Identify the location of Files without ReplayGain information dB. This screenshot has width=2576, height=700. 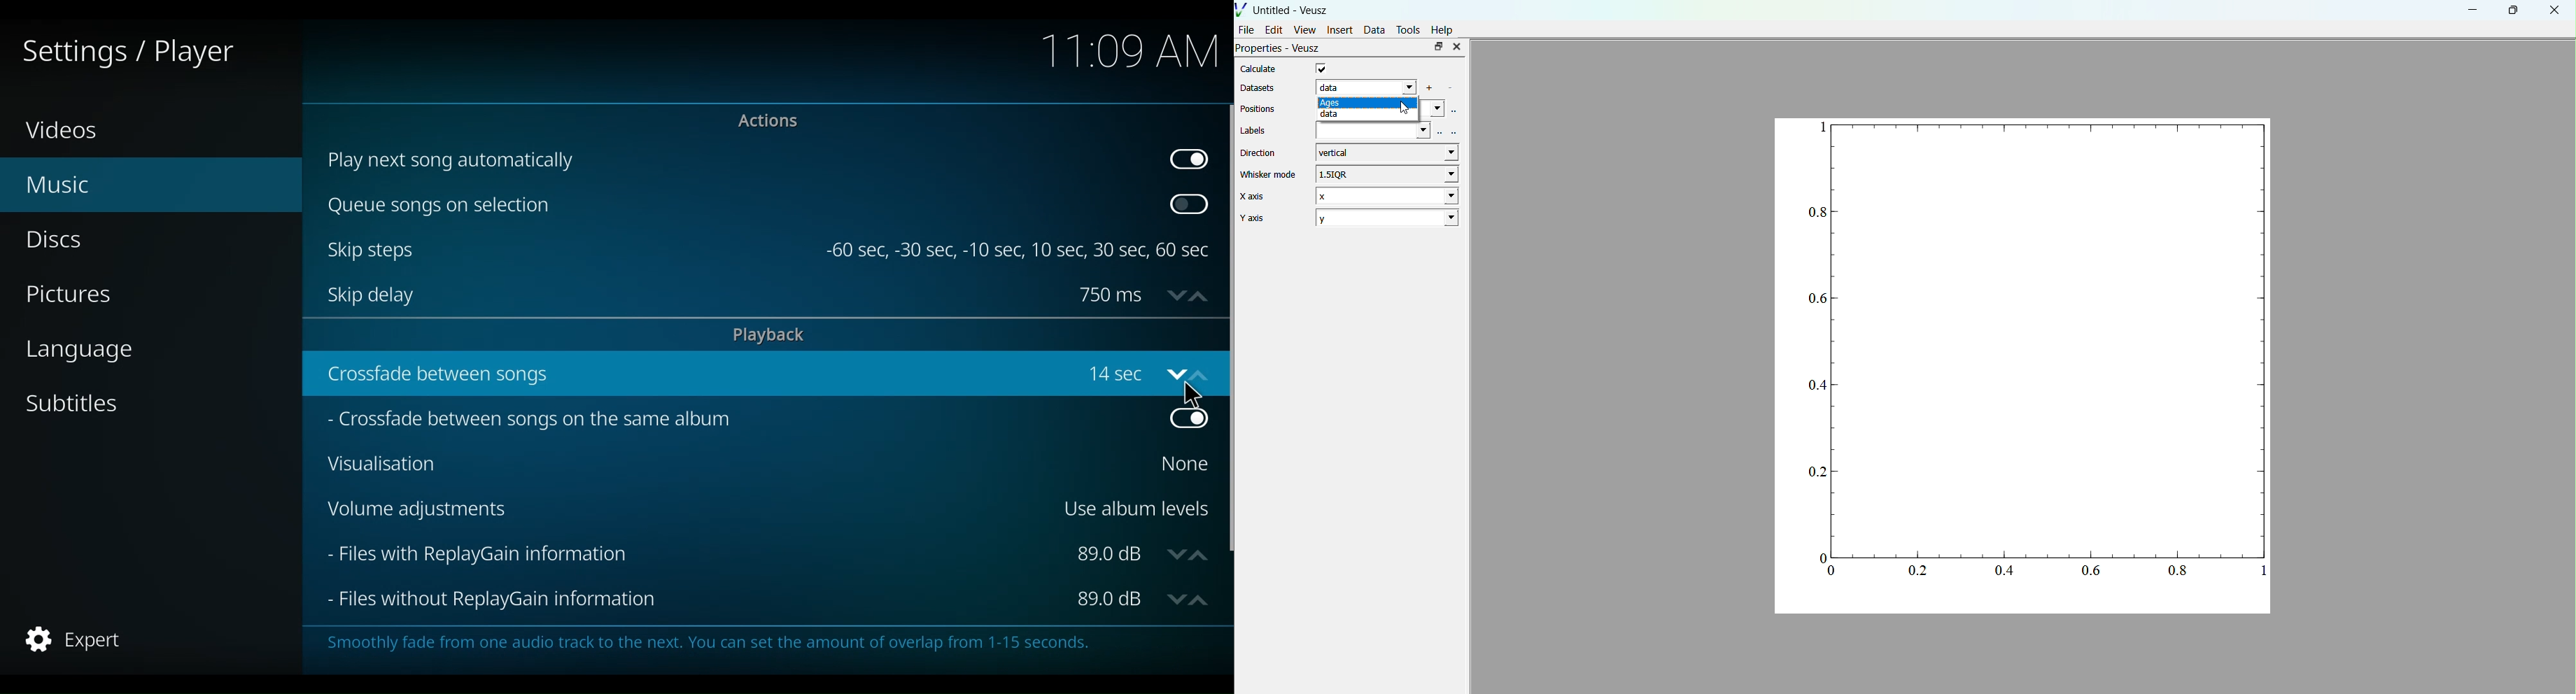
(1110, 600).